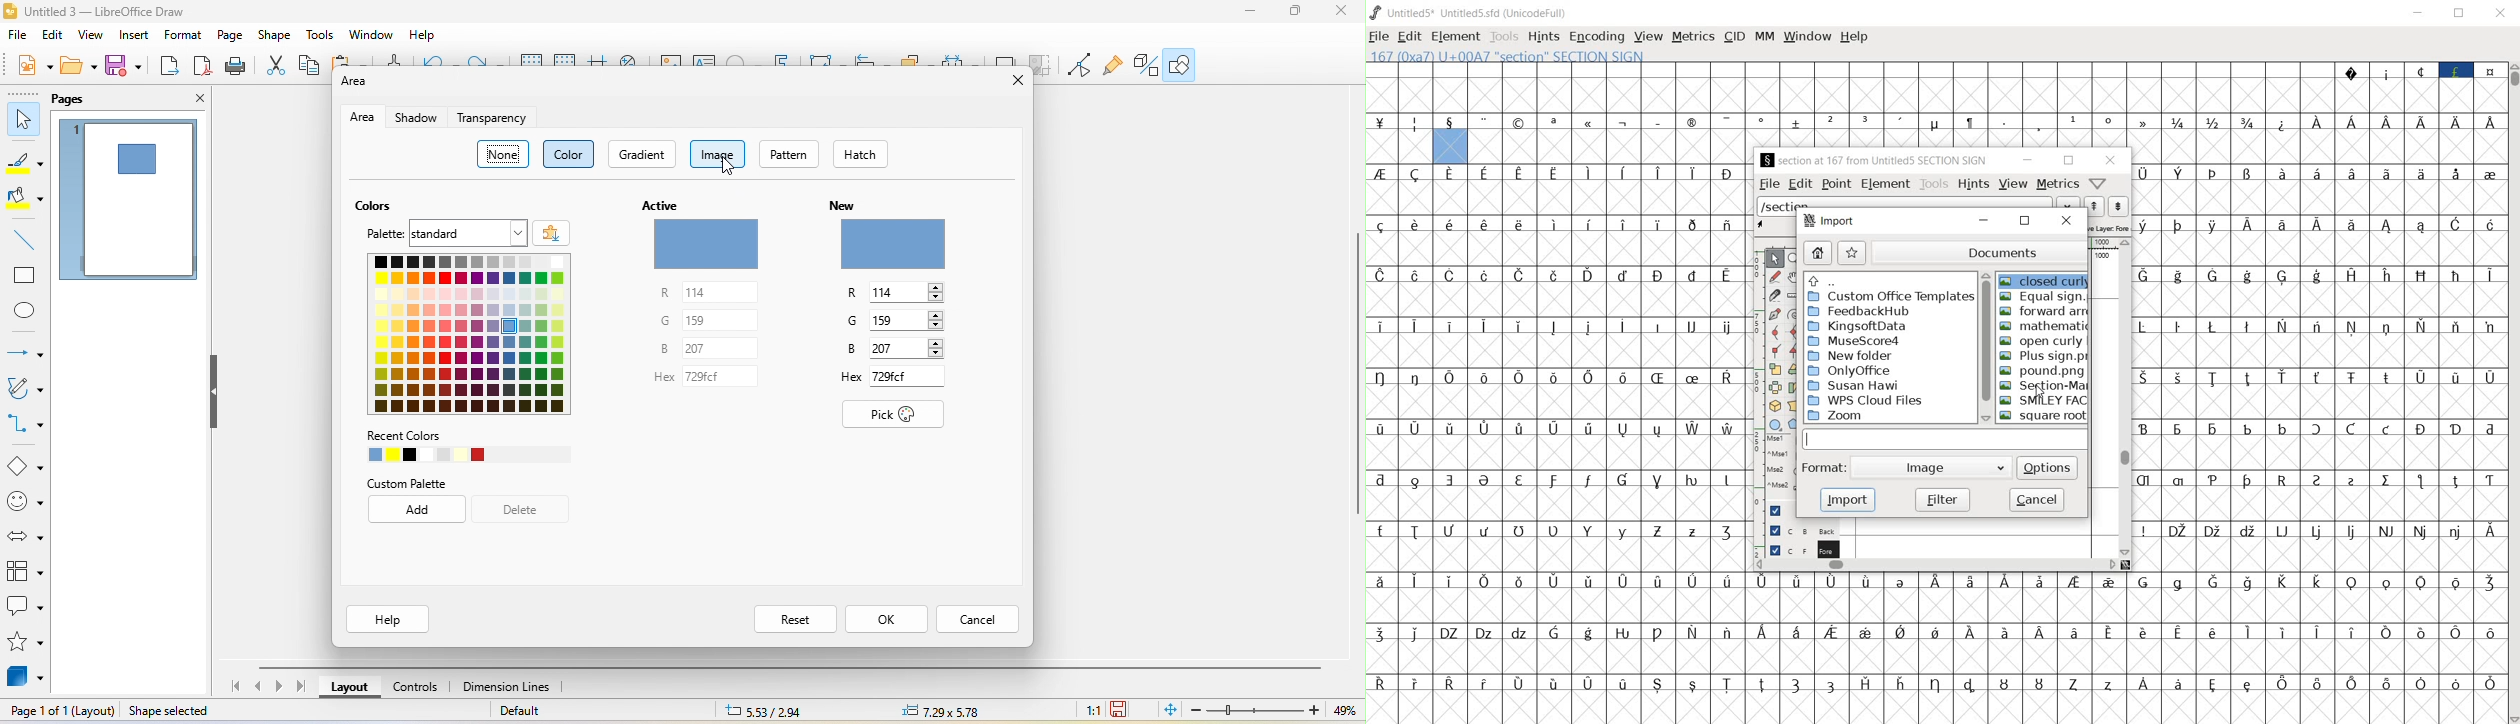 This screenshot has height=728, width=2520. What do you see at coordinates (274, 68) in the screenshot?
I see `cut` at bounding box center [274, 68].